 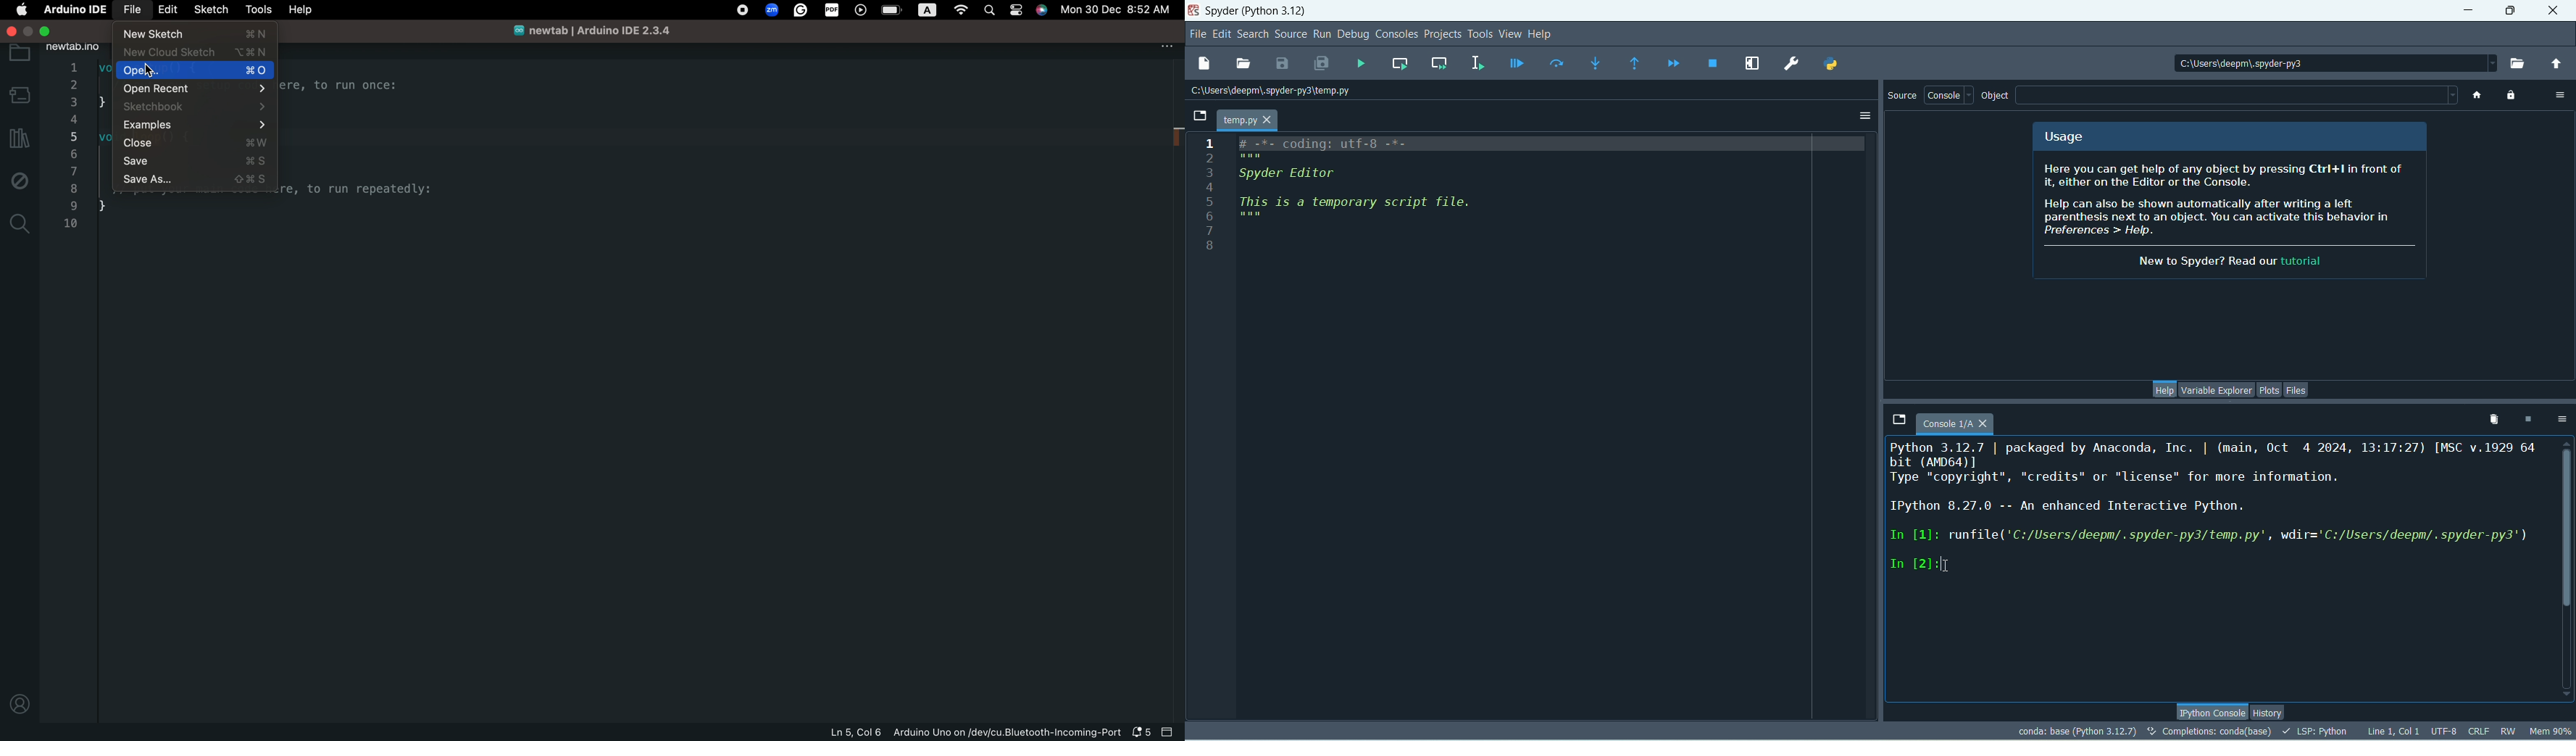 I want to click on run current cell, so click(x=1399, y=65).